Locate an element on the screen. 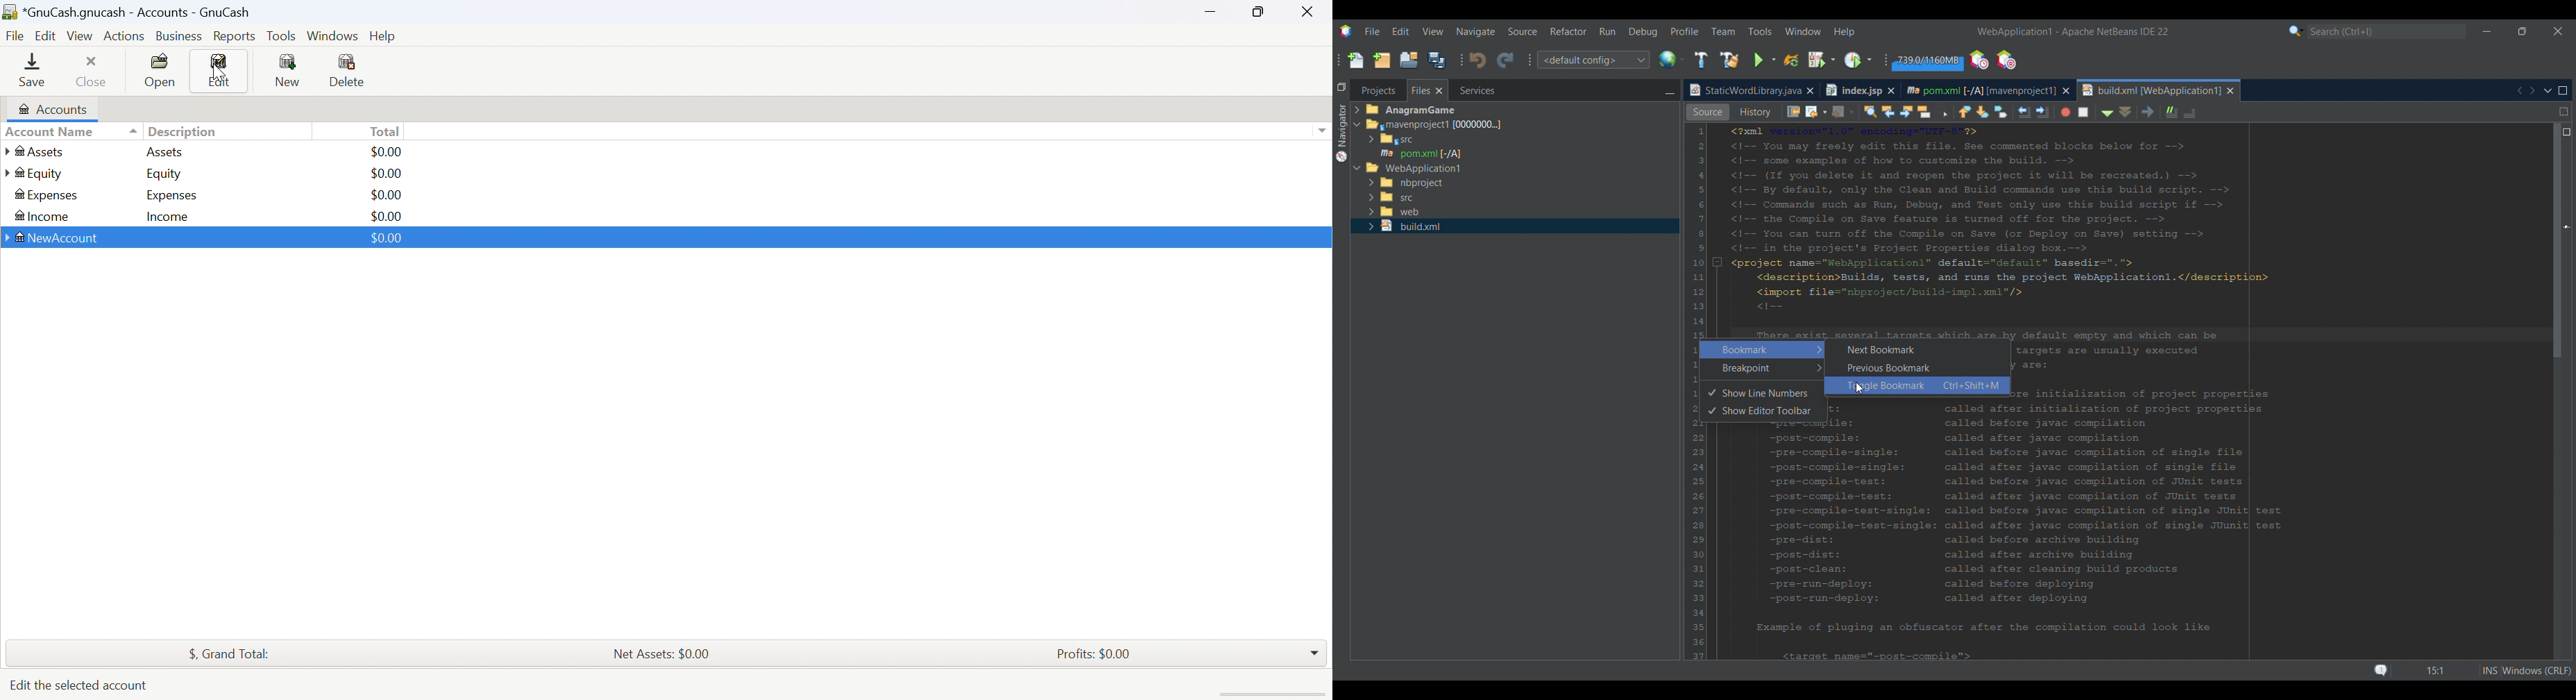 Image resolution: width=2576 pixels, height=700 pixels. Next bookmark is located at coordinates (2101, 111).